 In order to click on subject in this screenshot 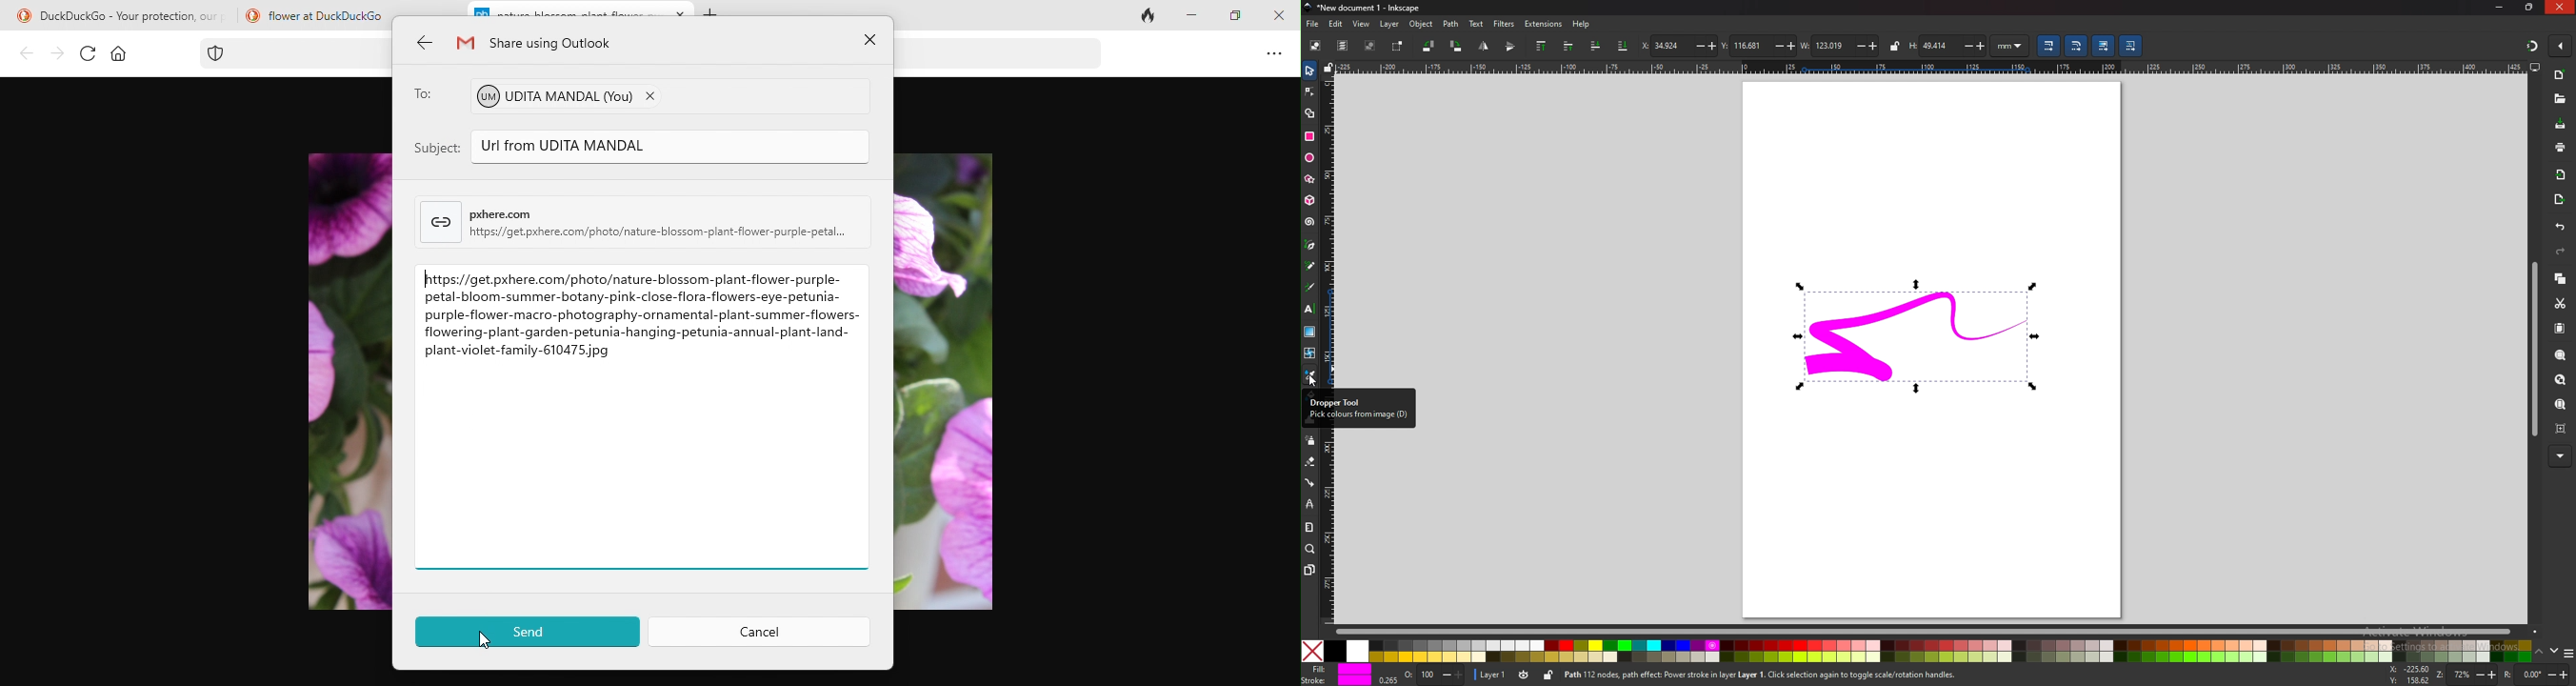, I will do `click(434, 148)`.